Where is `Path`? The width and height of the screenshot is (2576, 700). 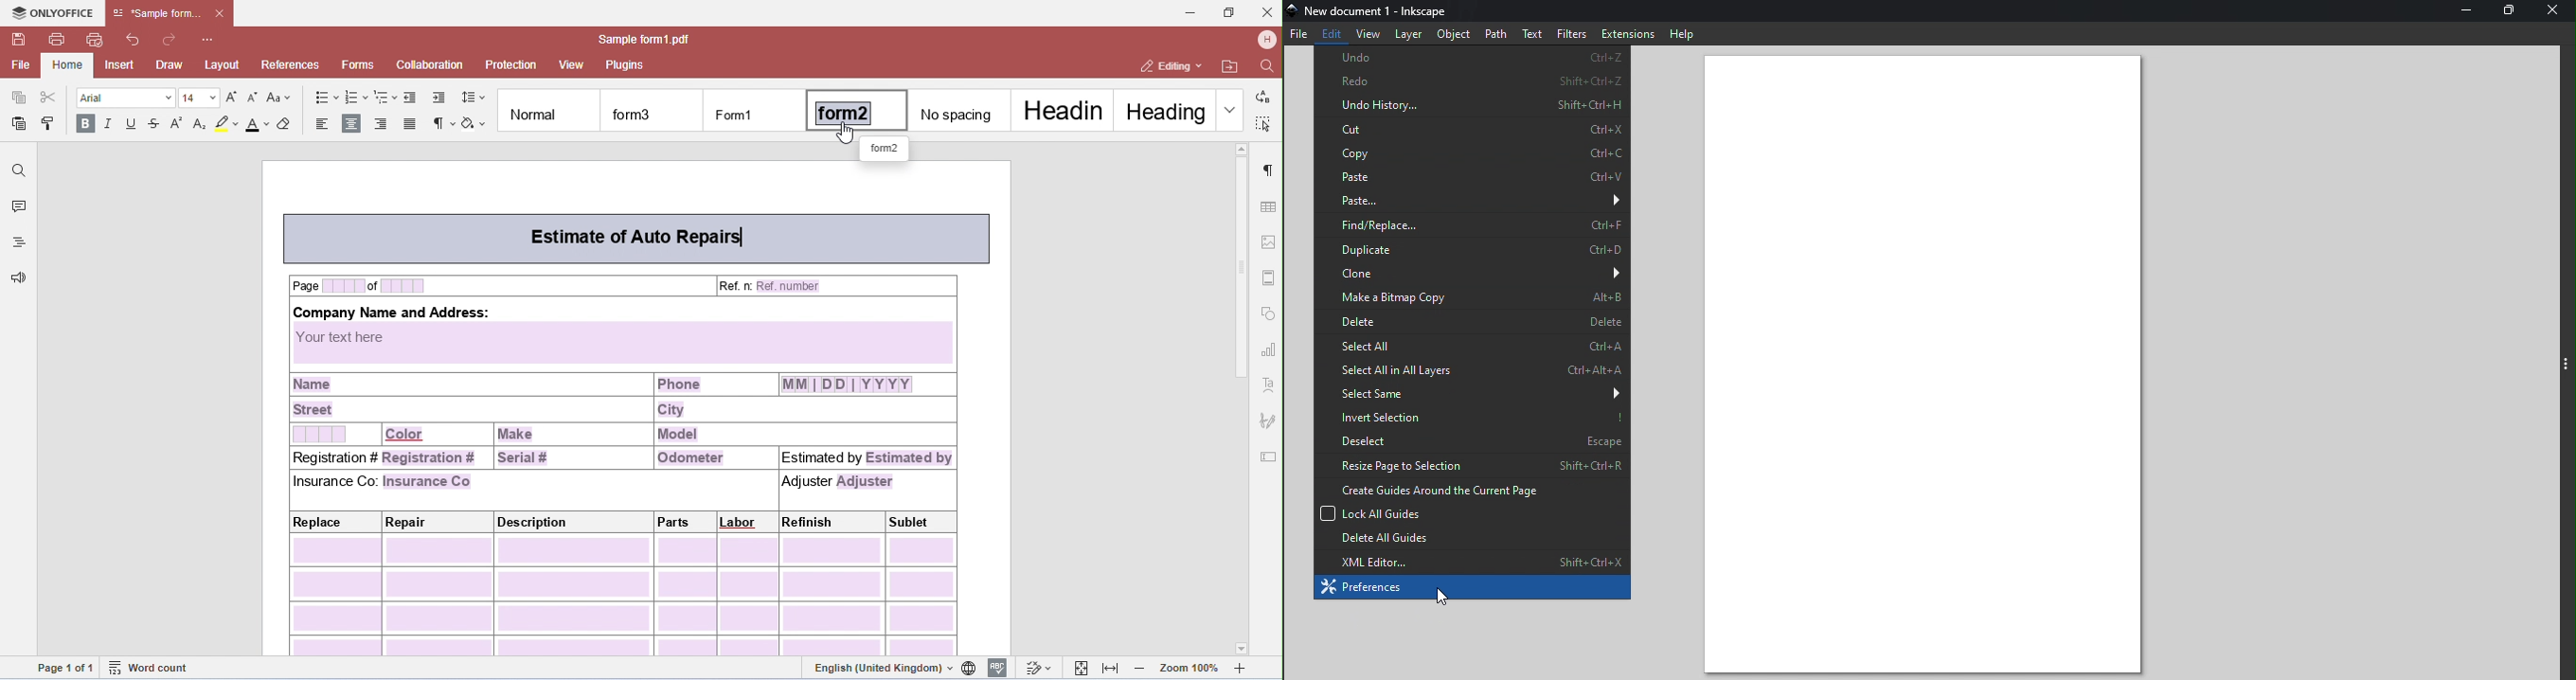
Path is located at coordinates (1494, 33).